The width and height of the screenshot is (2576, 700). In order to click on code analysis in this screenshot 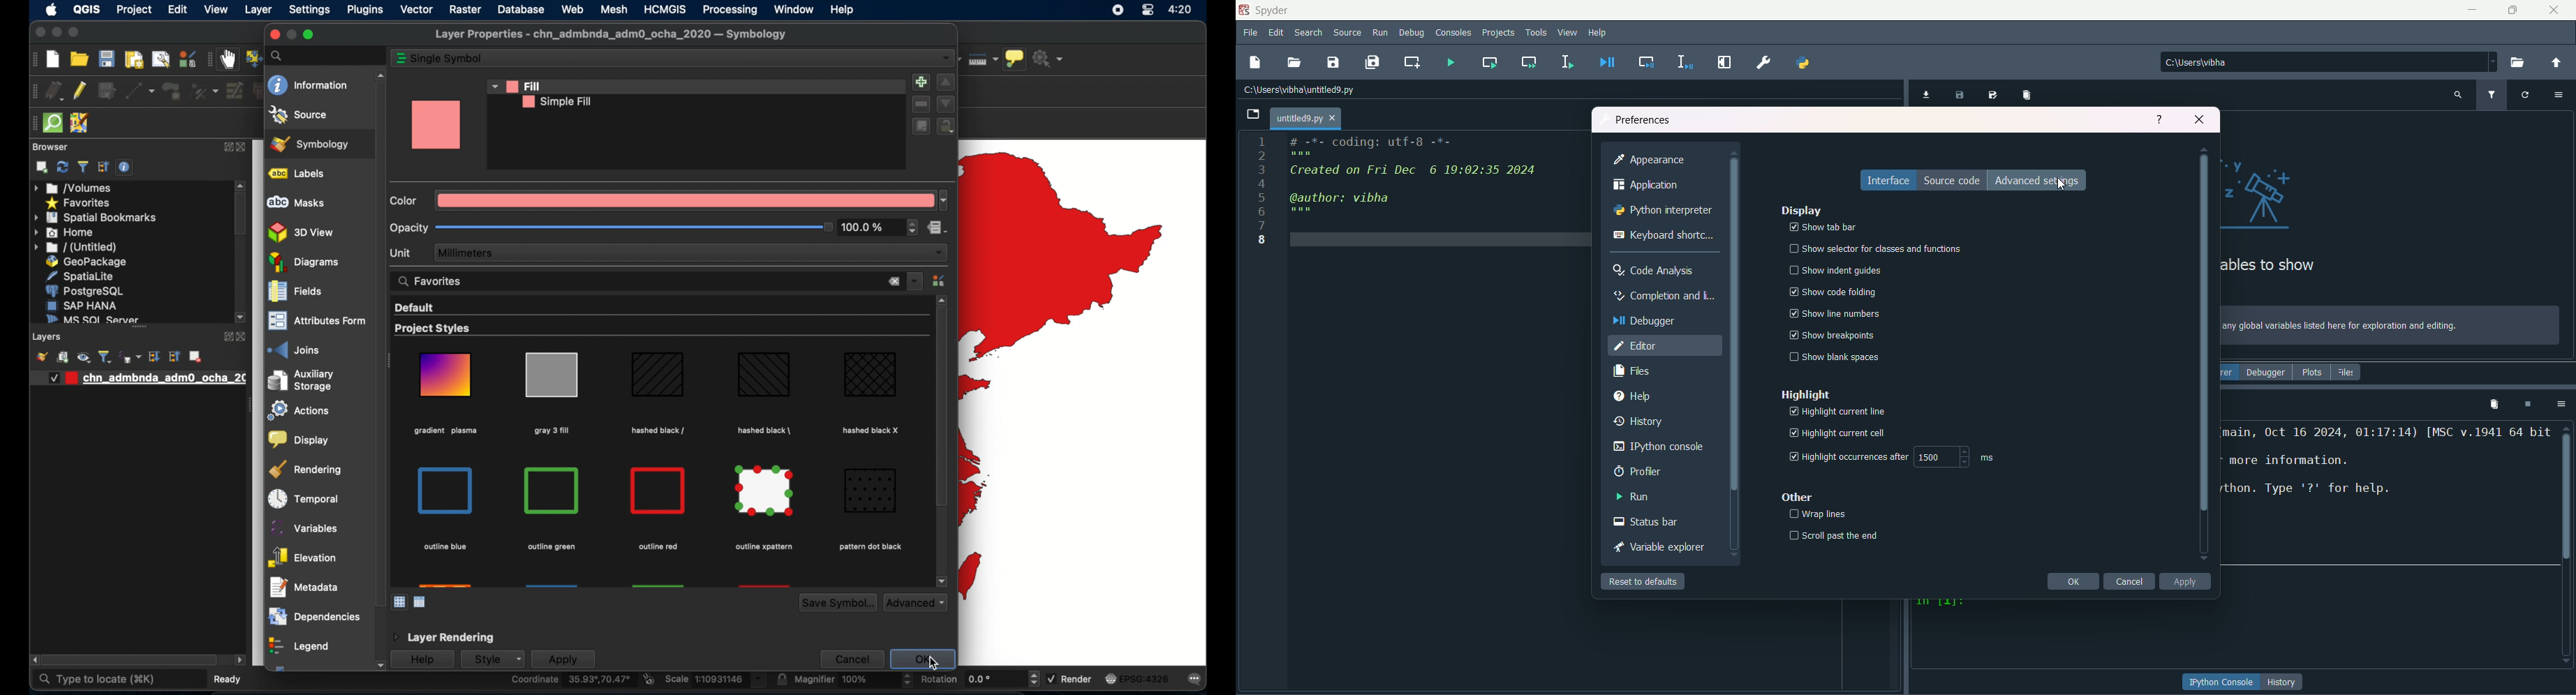, I will do `click(1657, 270)`.